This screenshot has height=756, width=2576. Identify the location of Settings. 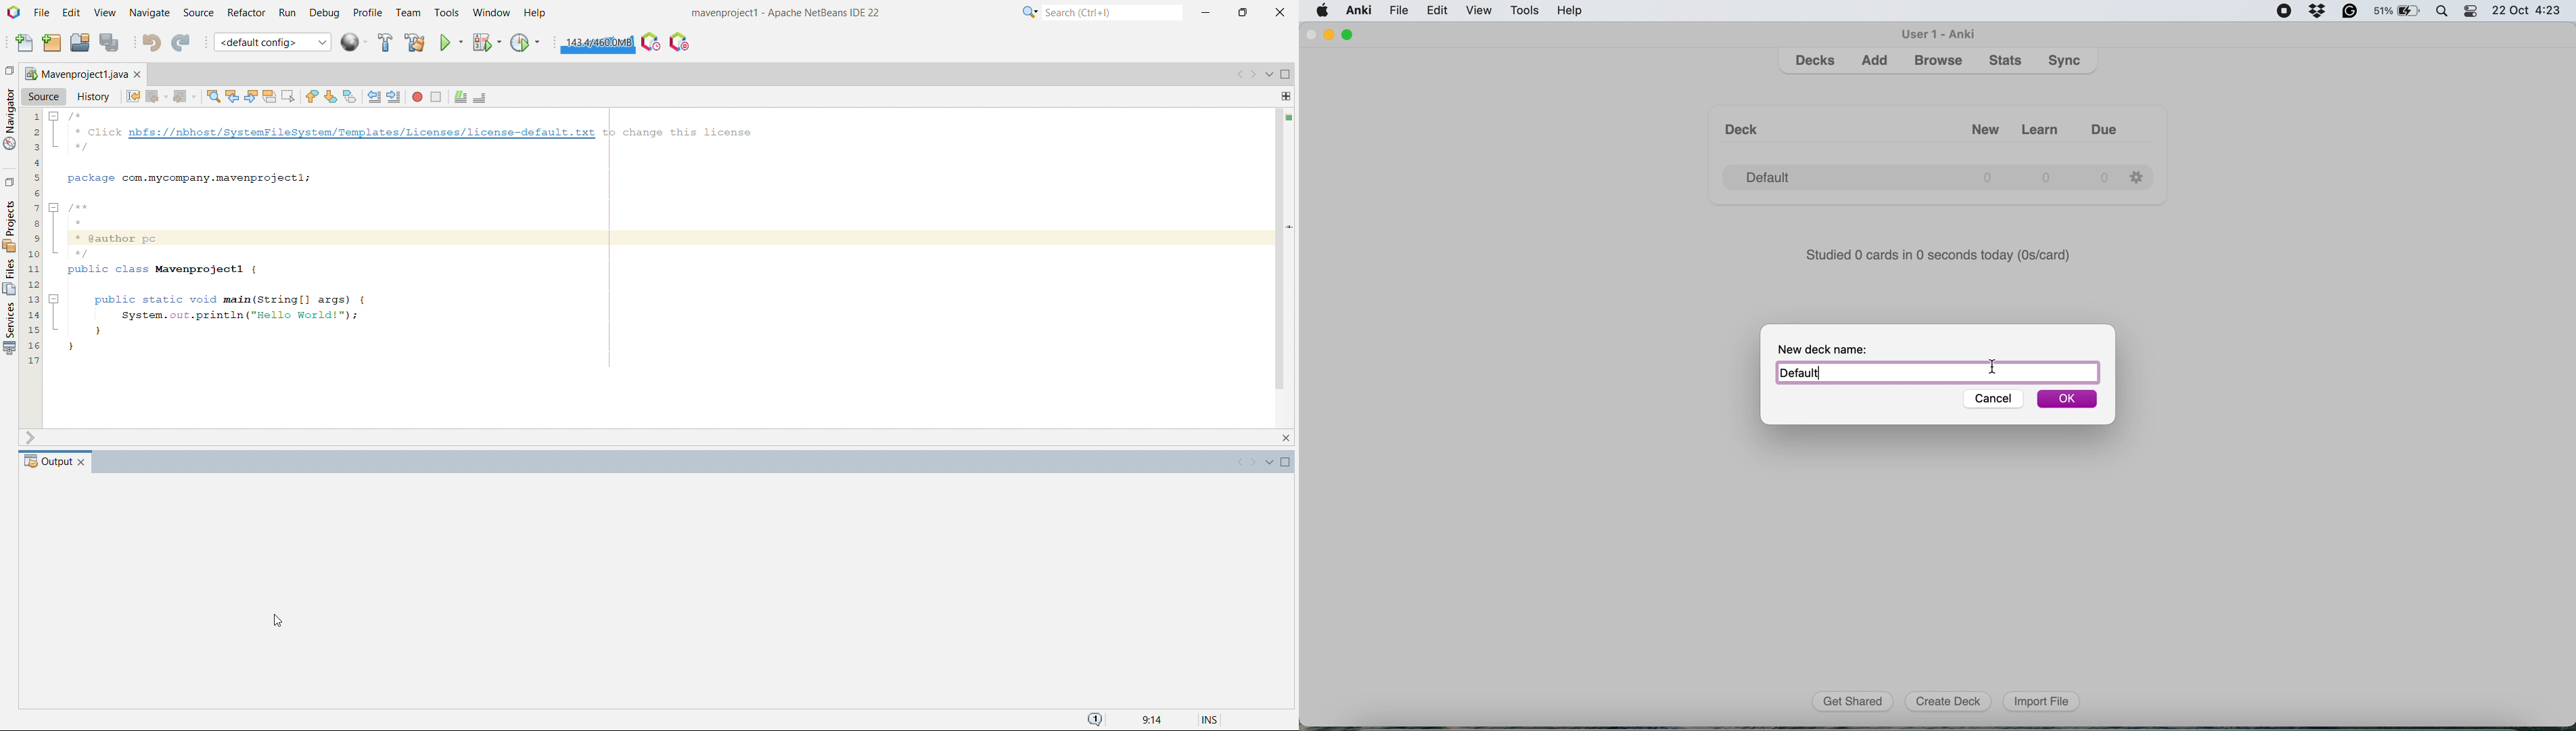
(2139, 175).